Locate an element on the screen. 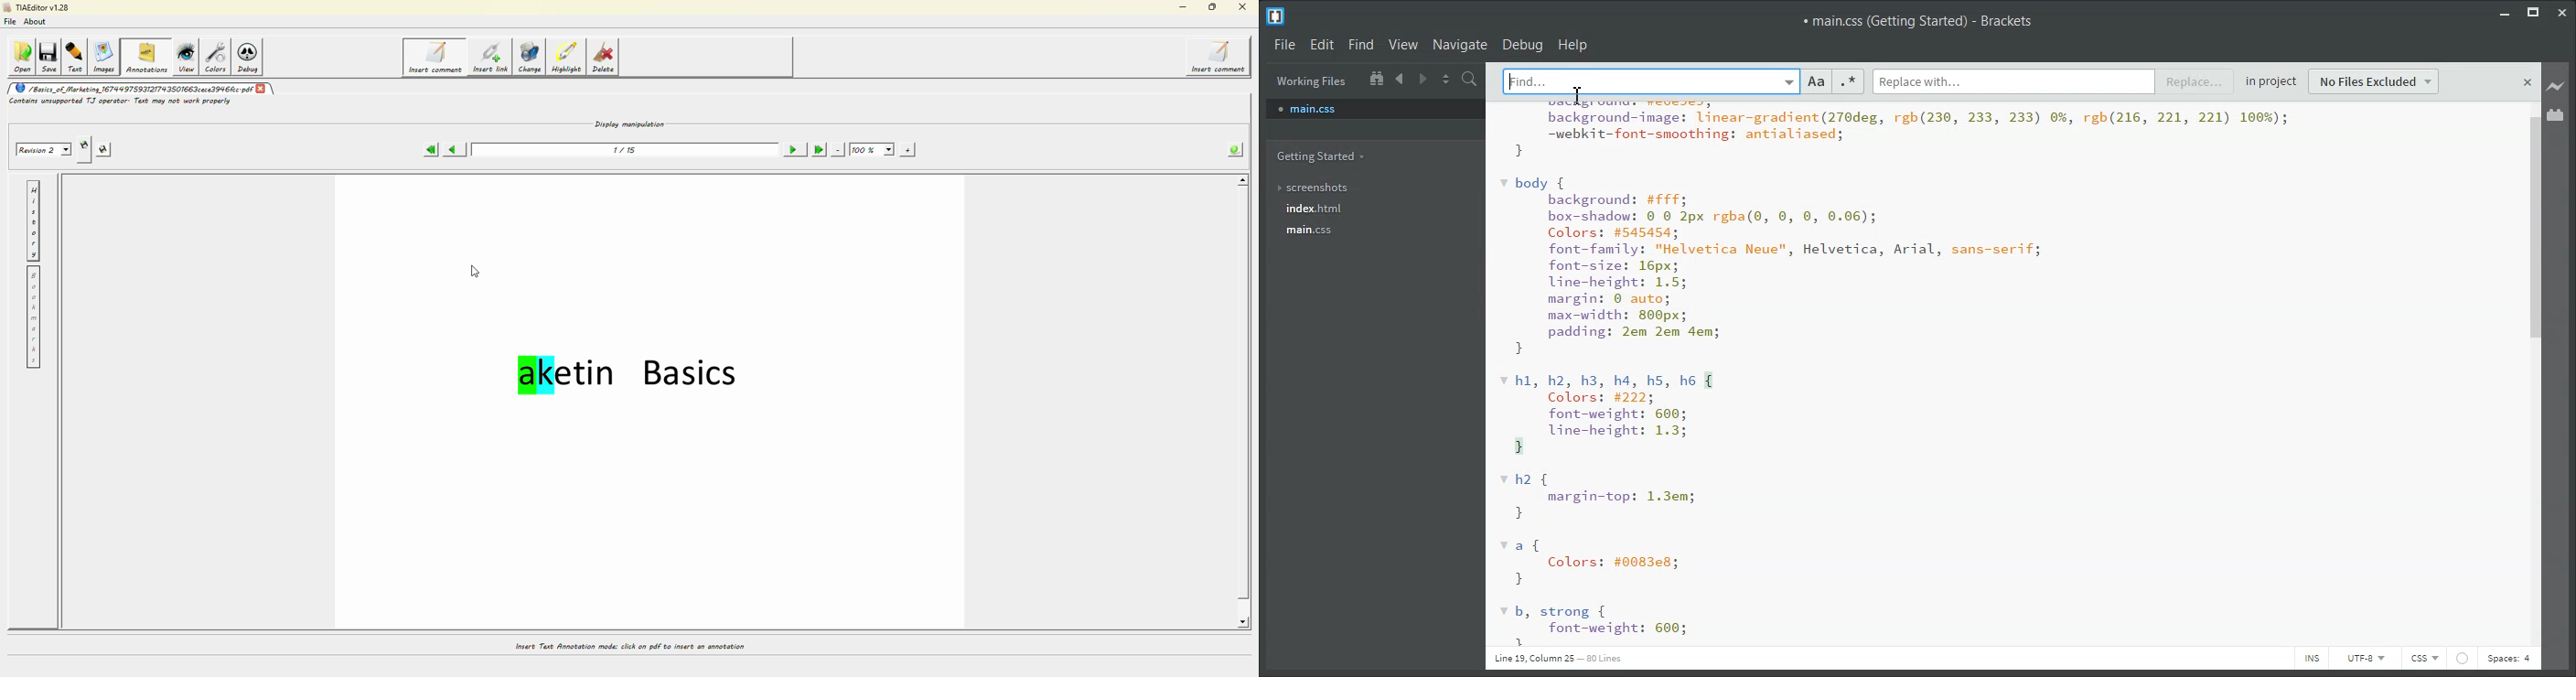   is located at coordinates (1933, 114).